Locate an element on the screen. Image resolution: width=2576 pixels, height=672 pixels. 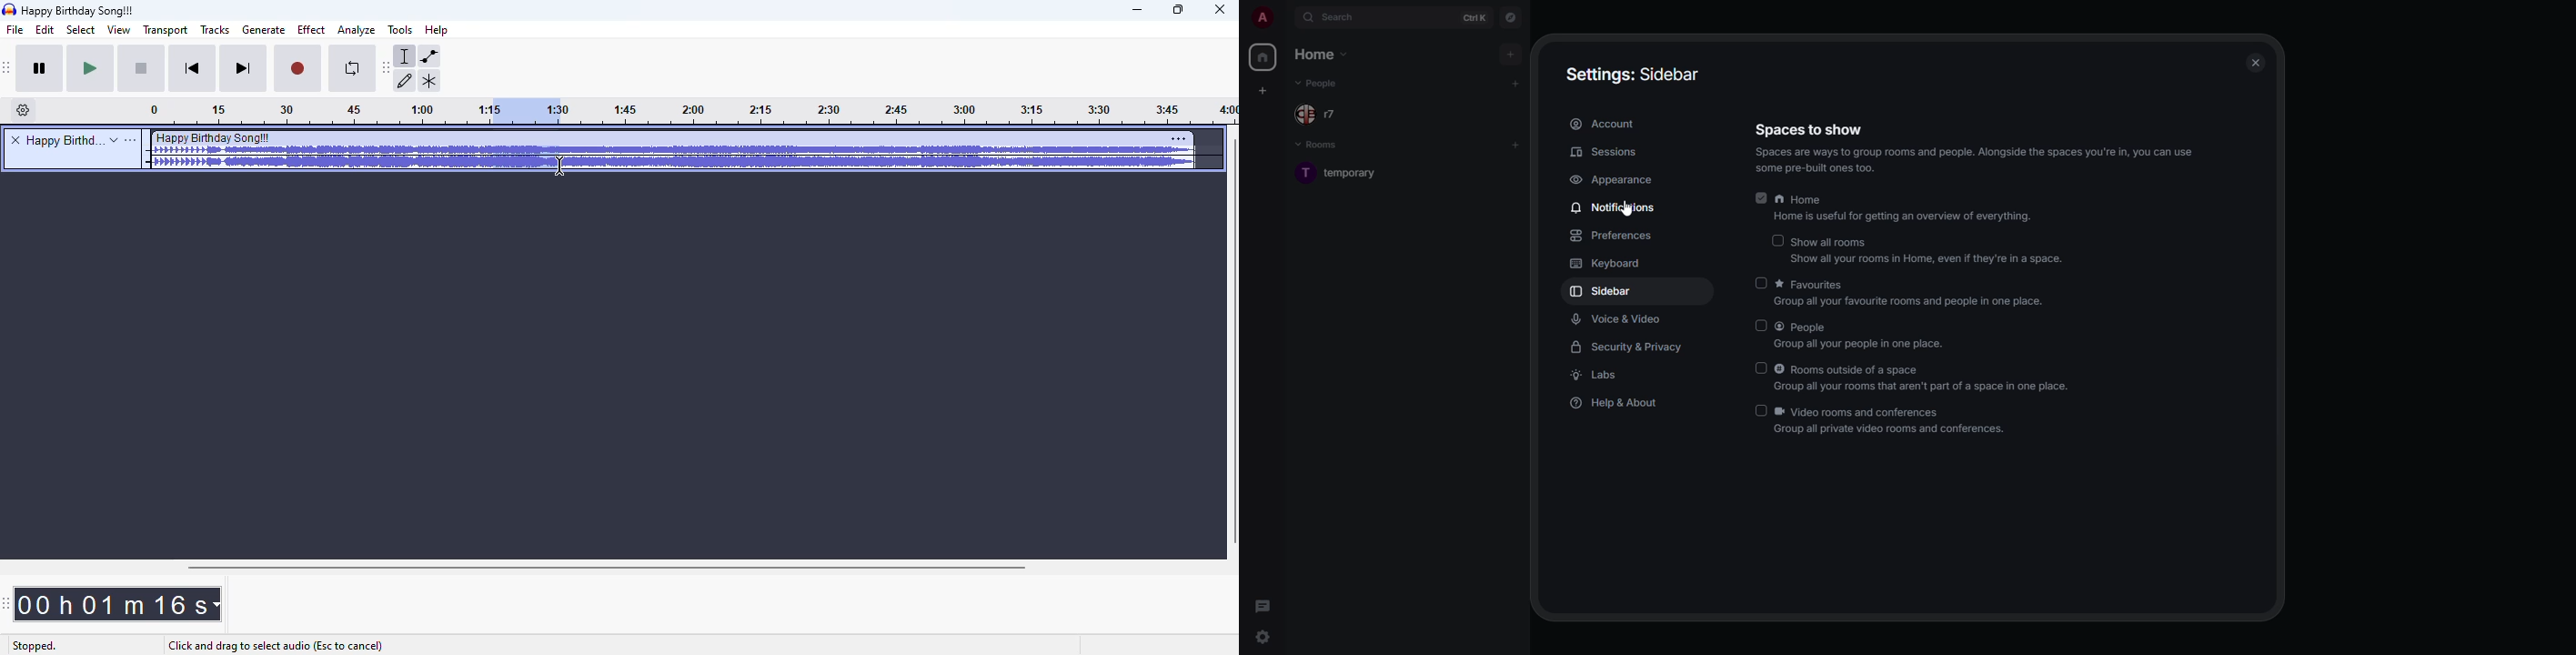
add is located at coordinates (1515, 83).